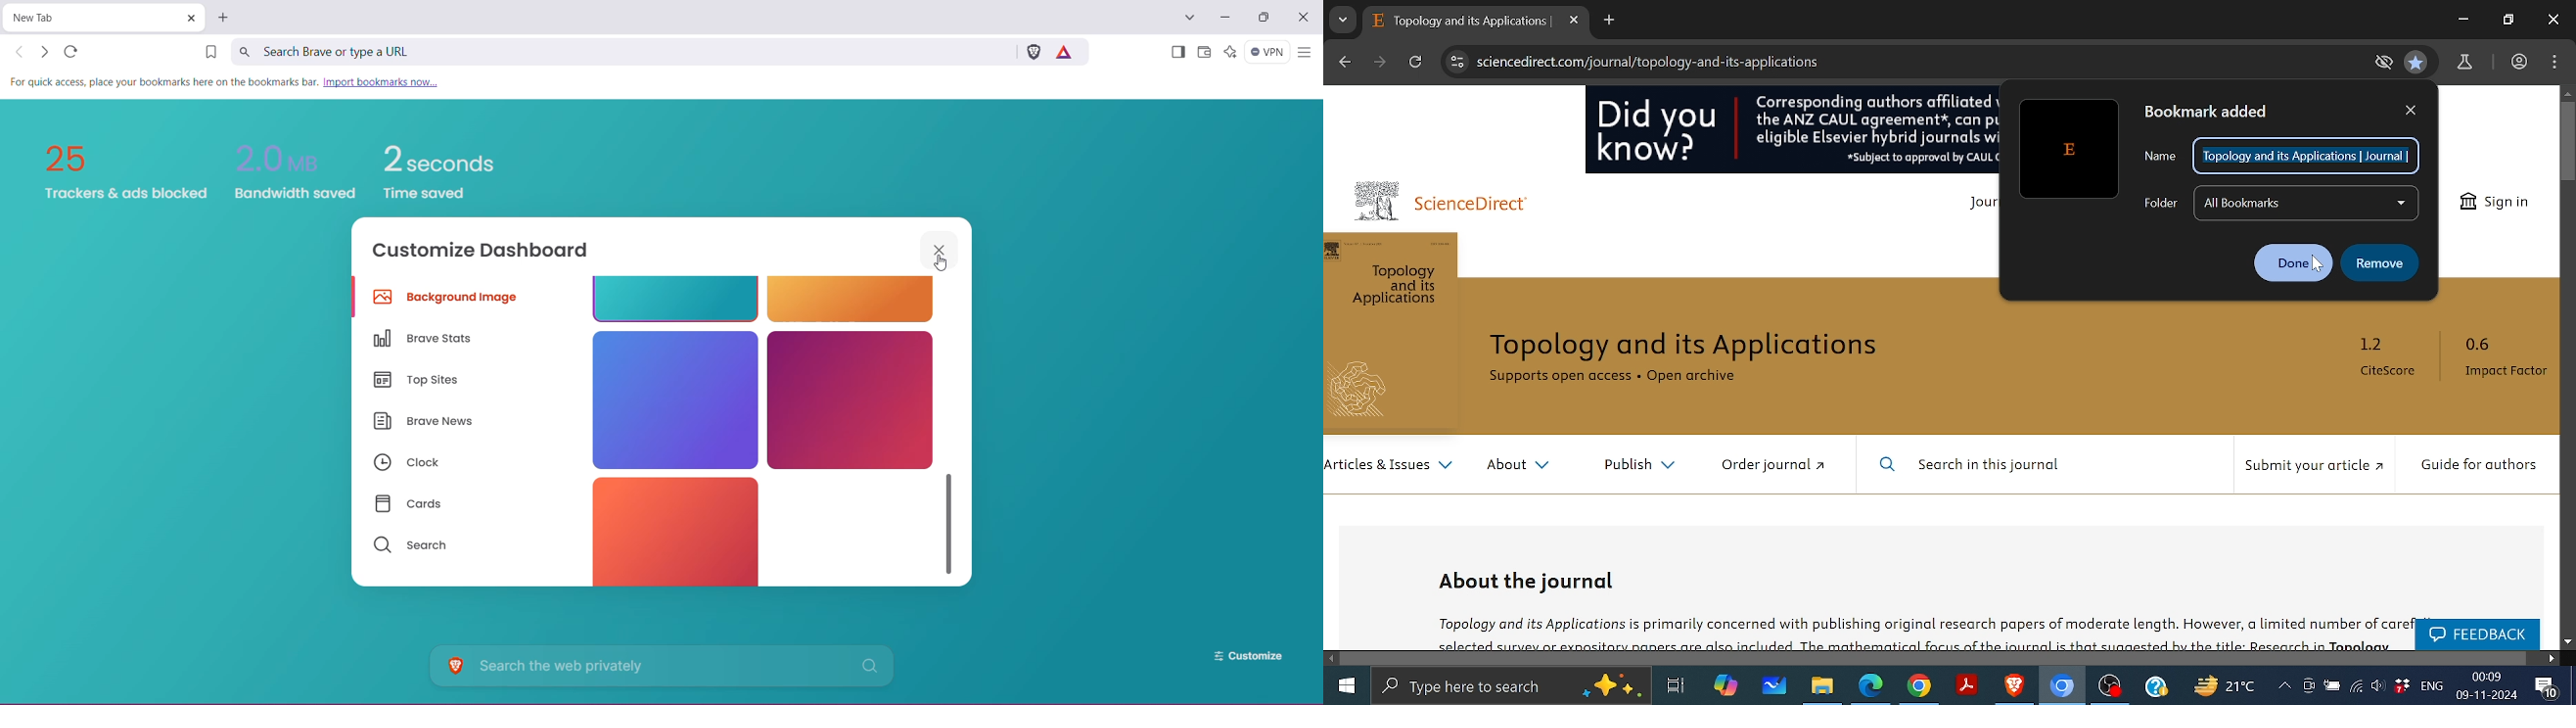 Image resolution: width=2576 pixels, height=728 pixels. Describe the element at coordinates (1343, 20) in the screenshot. I see `Search tabs` at that location.